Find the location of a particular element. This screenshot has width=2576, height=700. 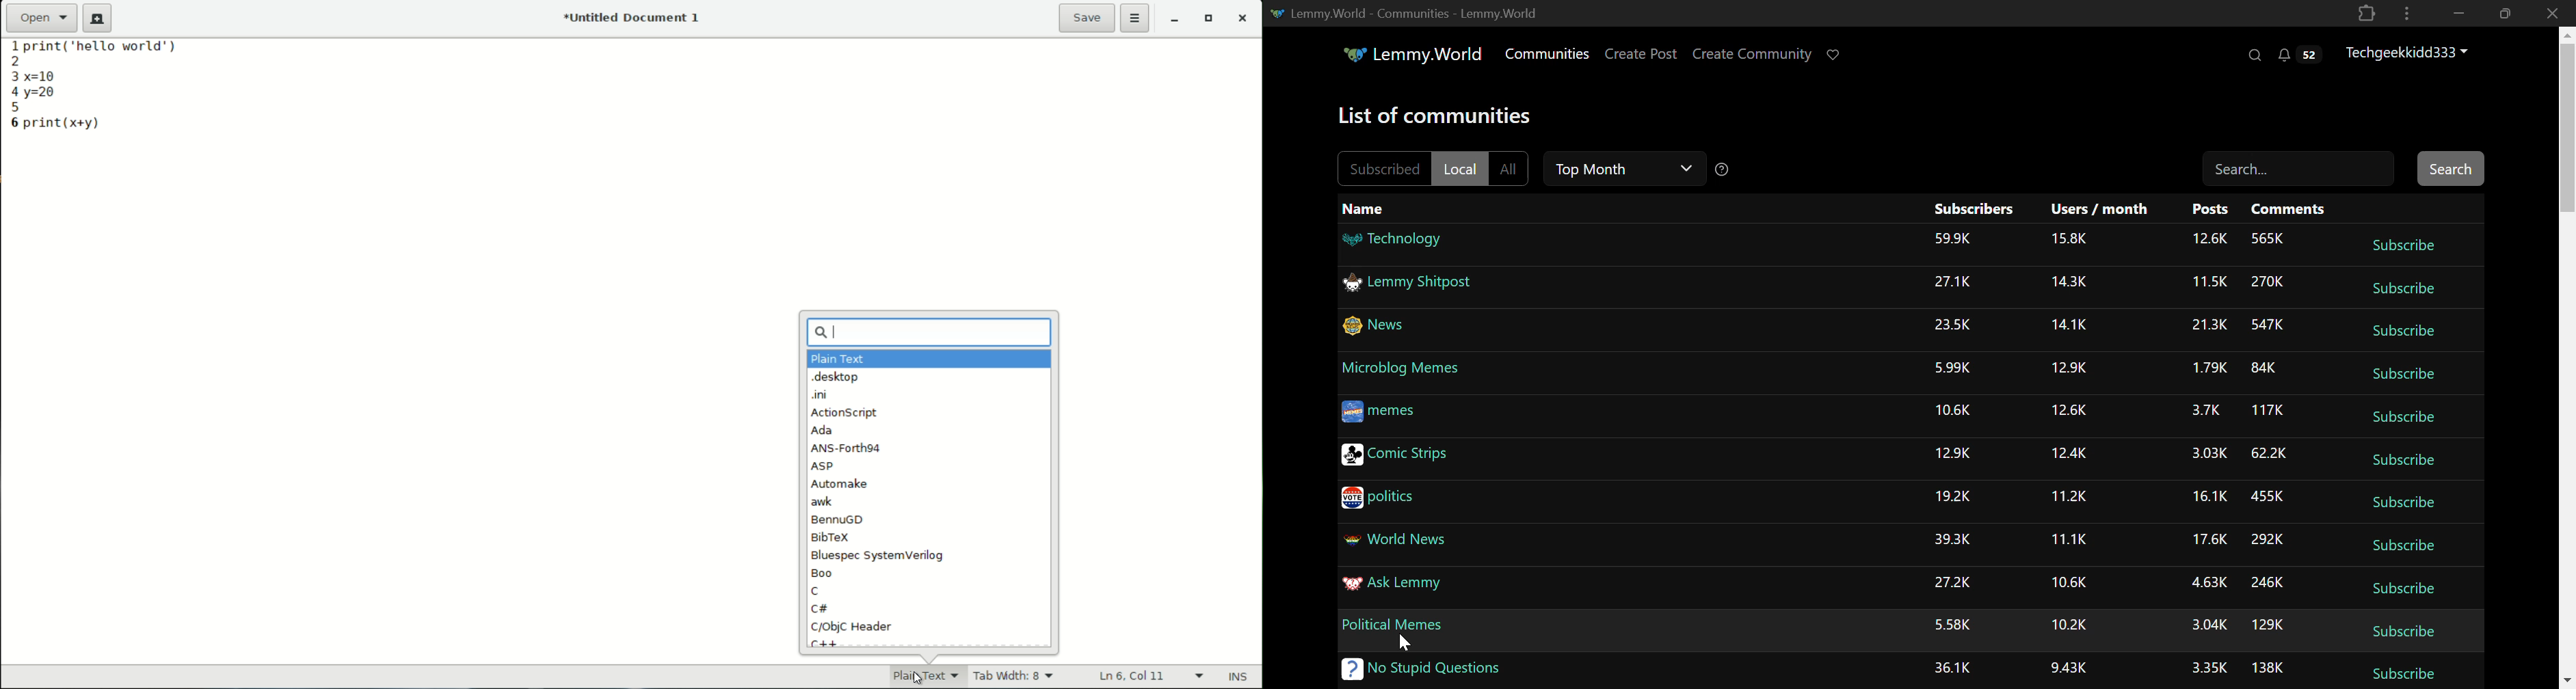

Amount is located at coordinates (2268, 367).